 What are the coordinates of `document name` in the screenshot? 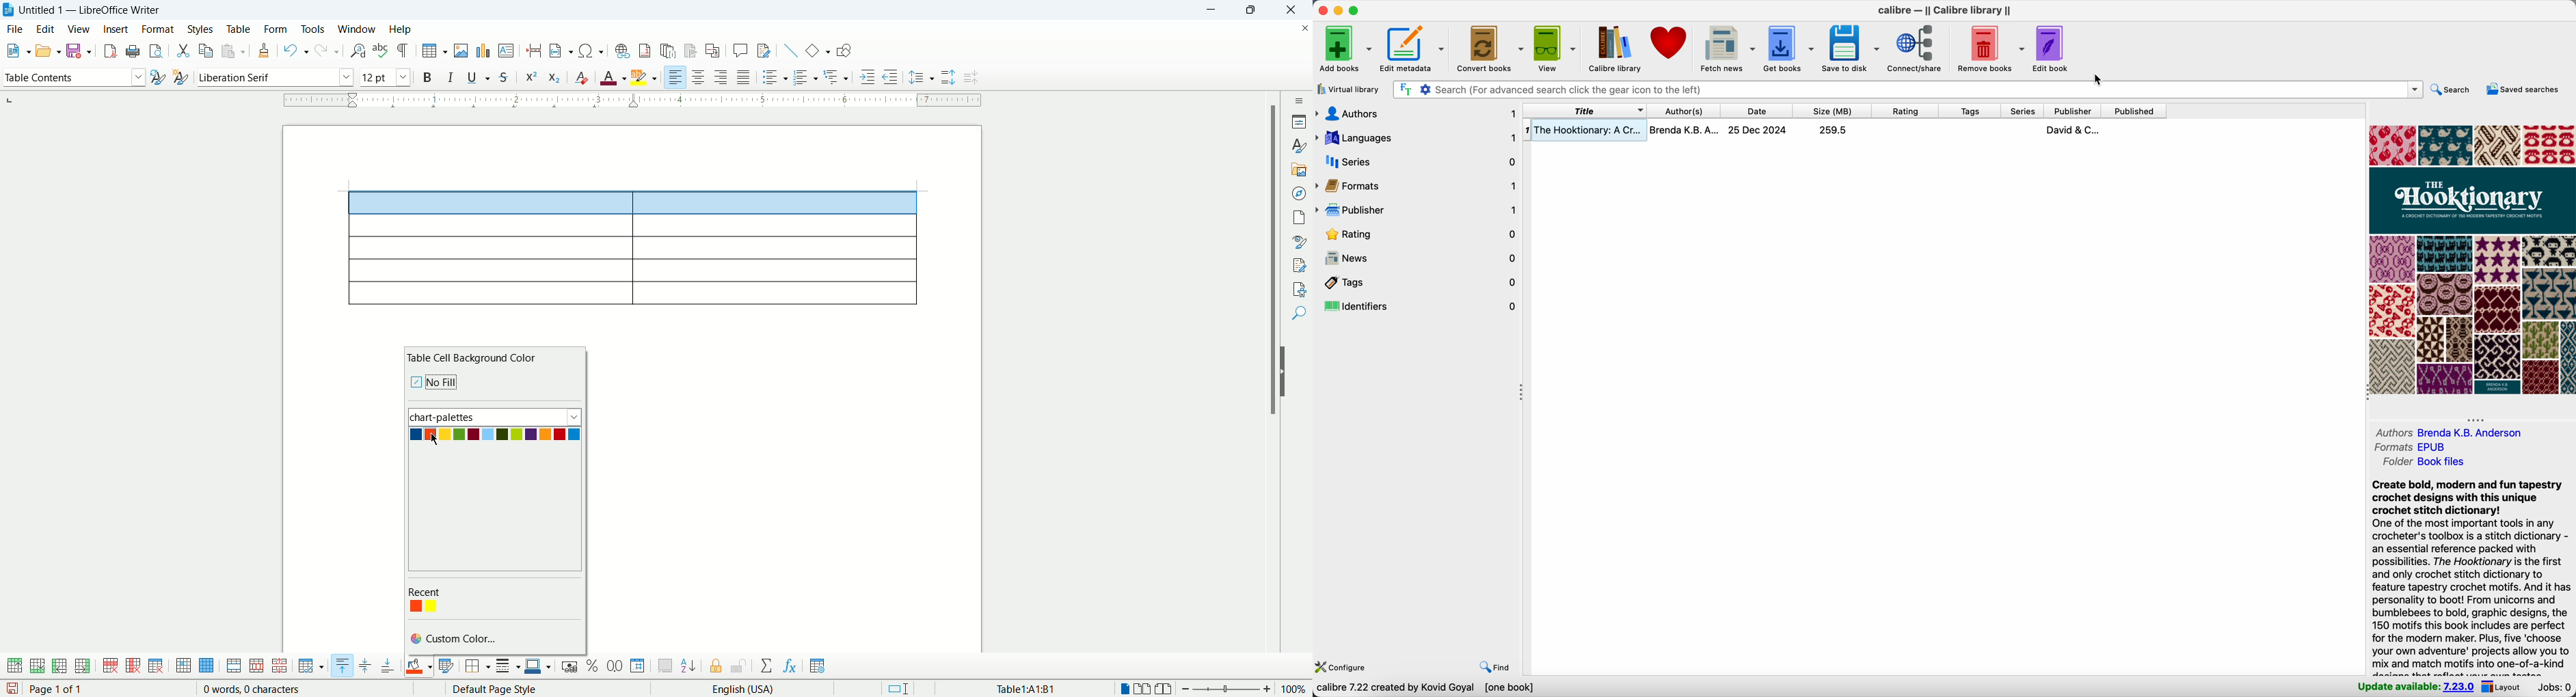 It's located at (98, 10).